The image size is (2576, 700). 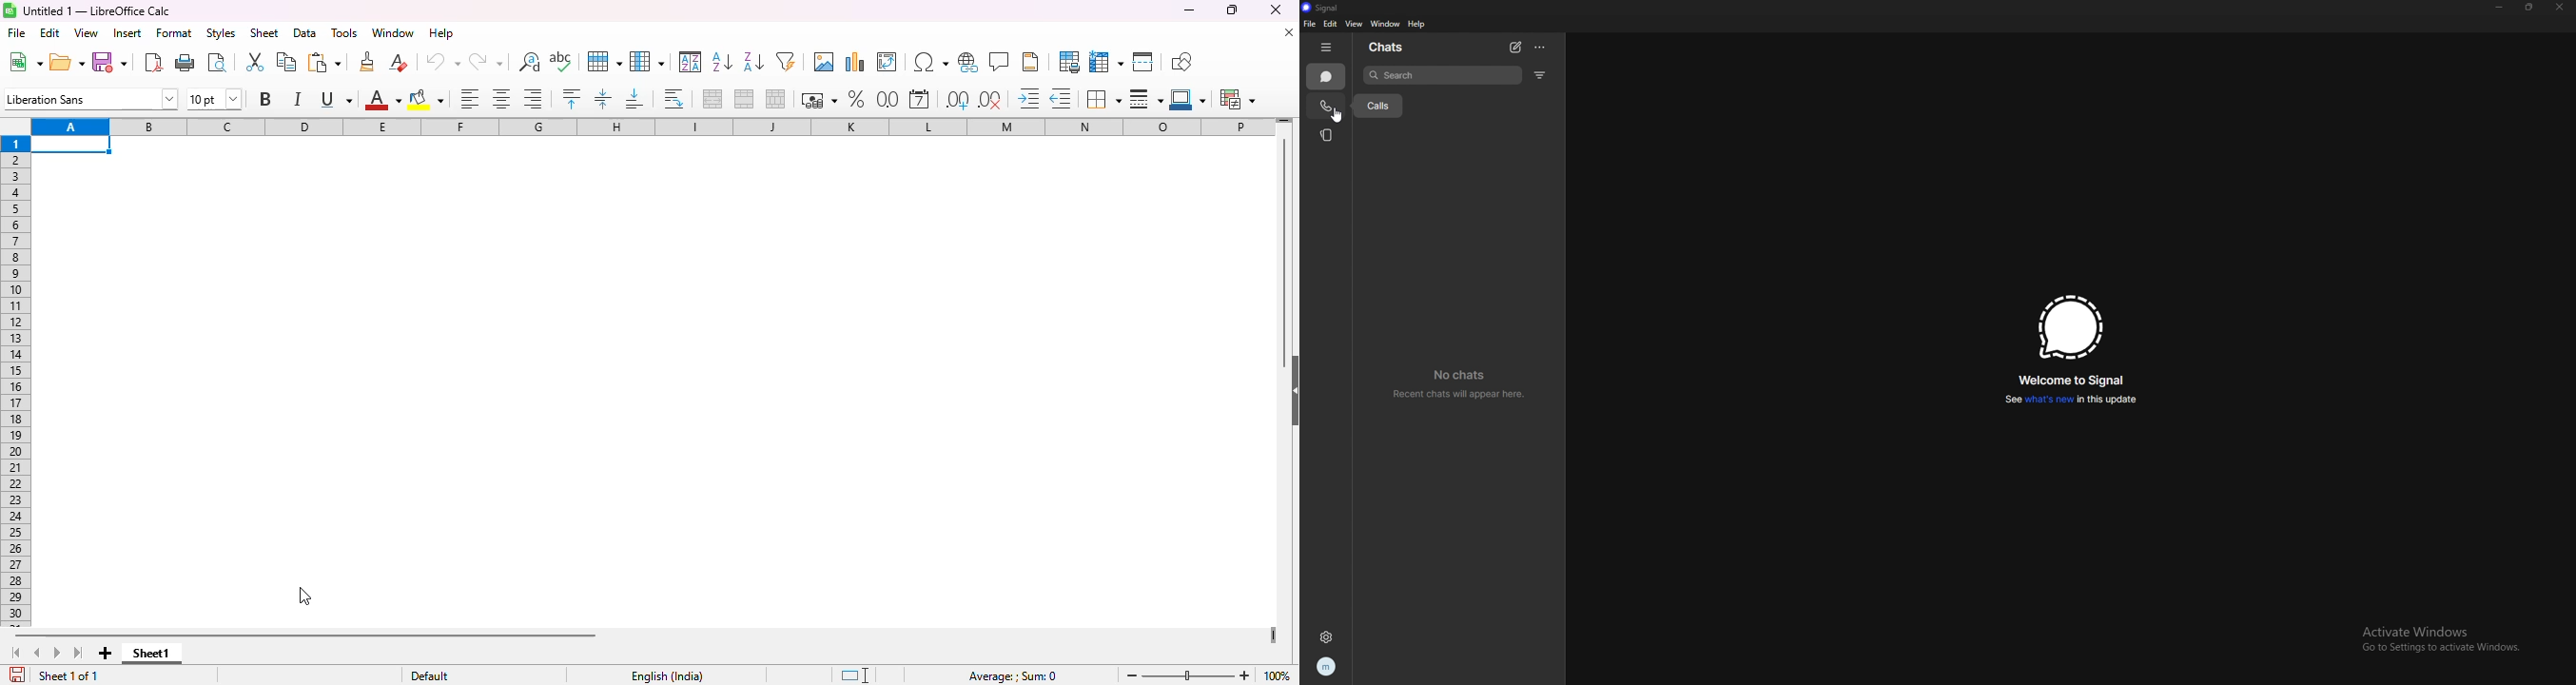 I want to click on sort, so click(x=691, y=62).